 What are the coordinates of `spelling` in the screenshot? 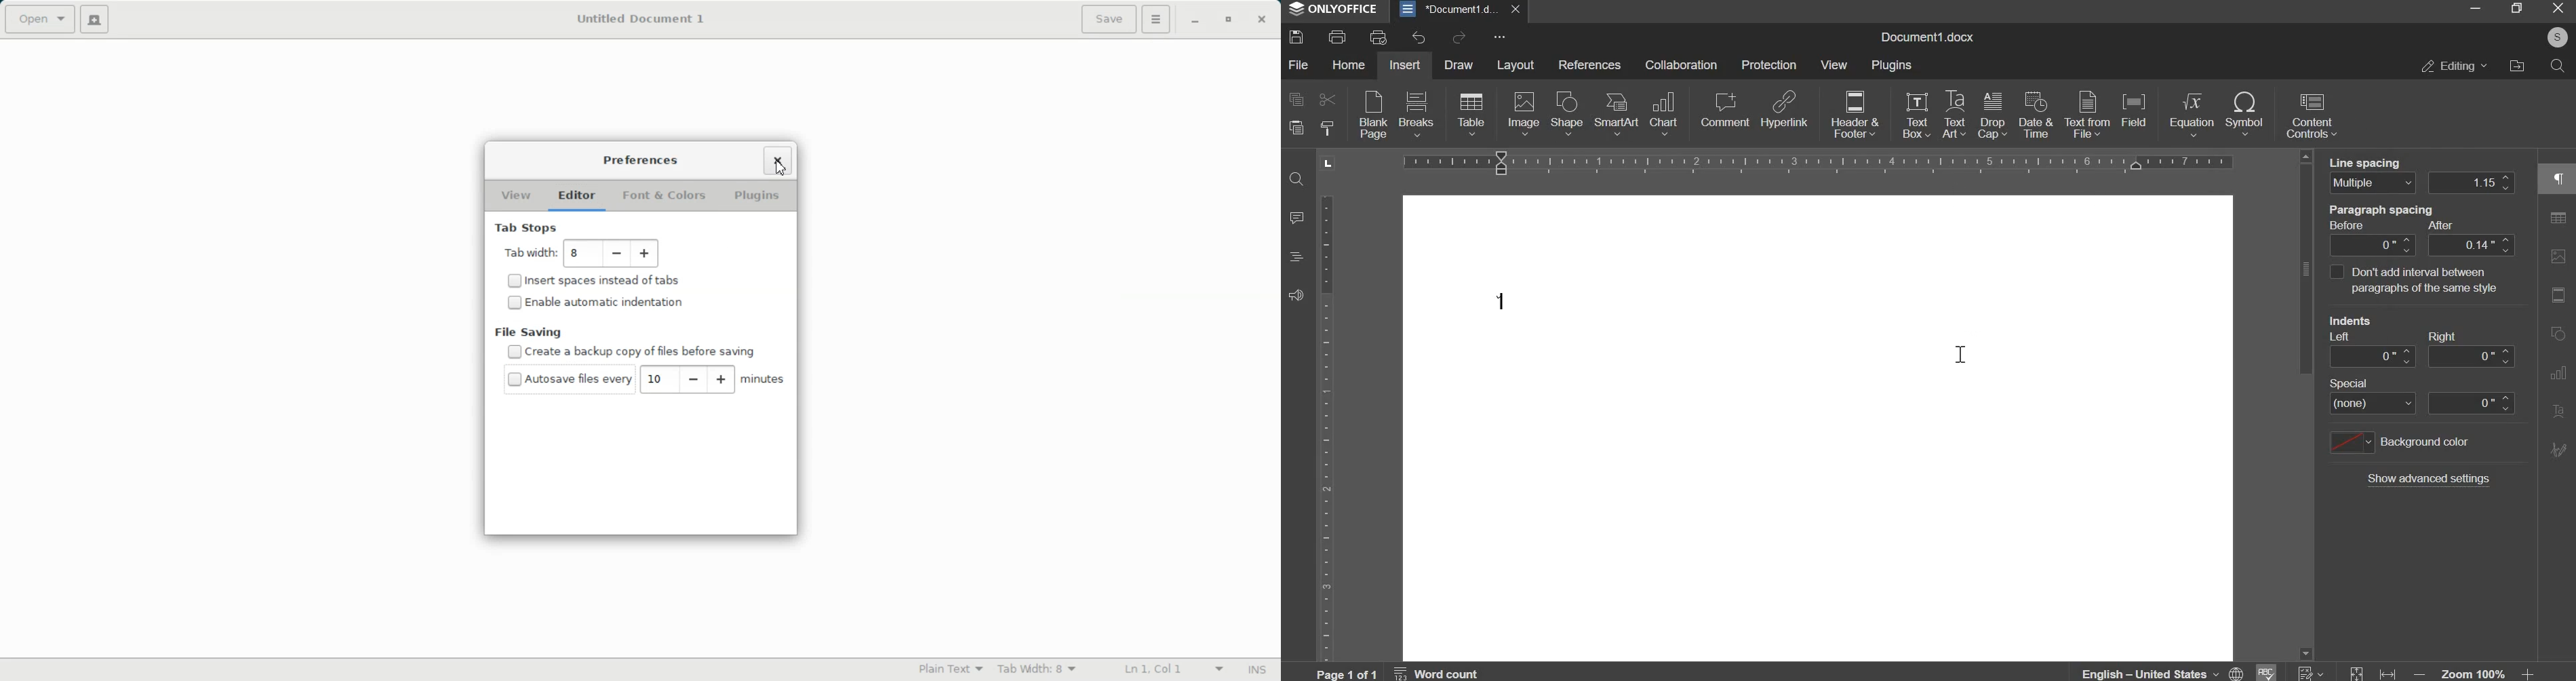 It's located at (2265, 672).